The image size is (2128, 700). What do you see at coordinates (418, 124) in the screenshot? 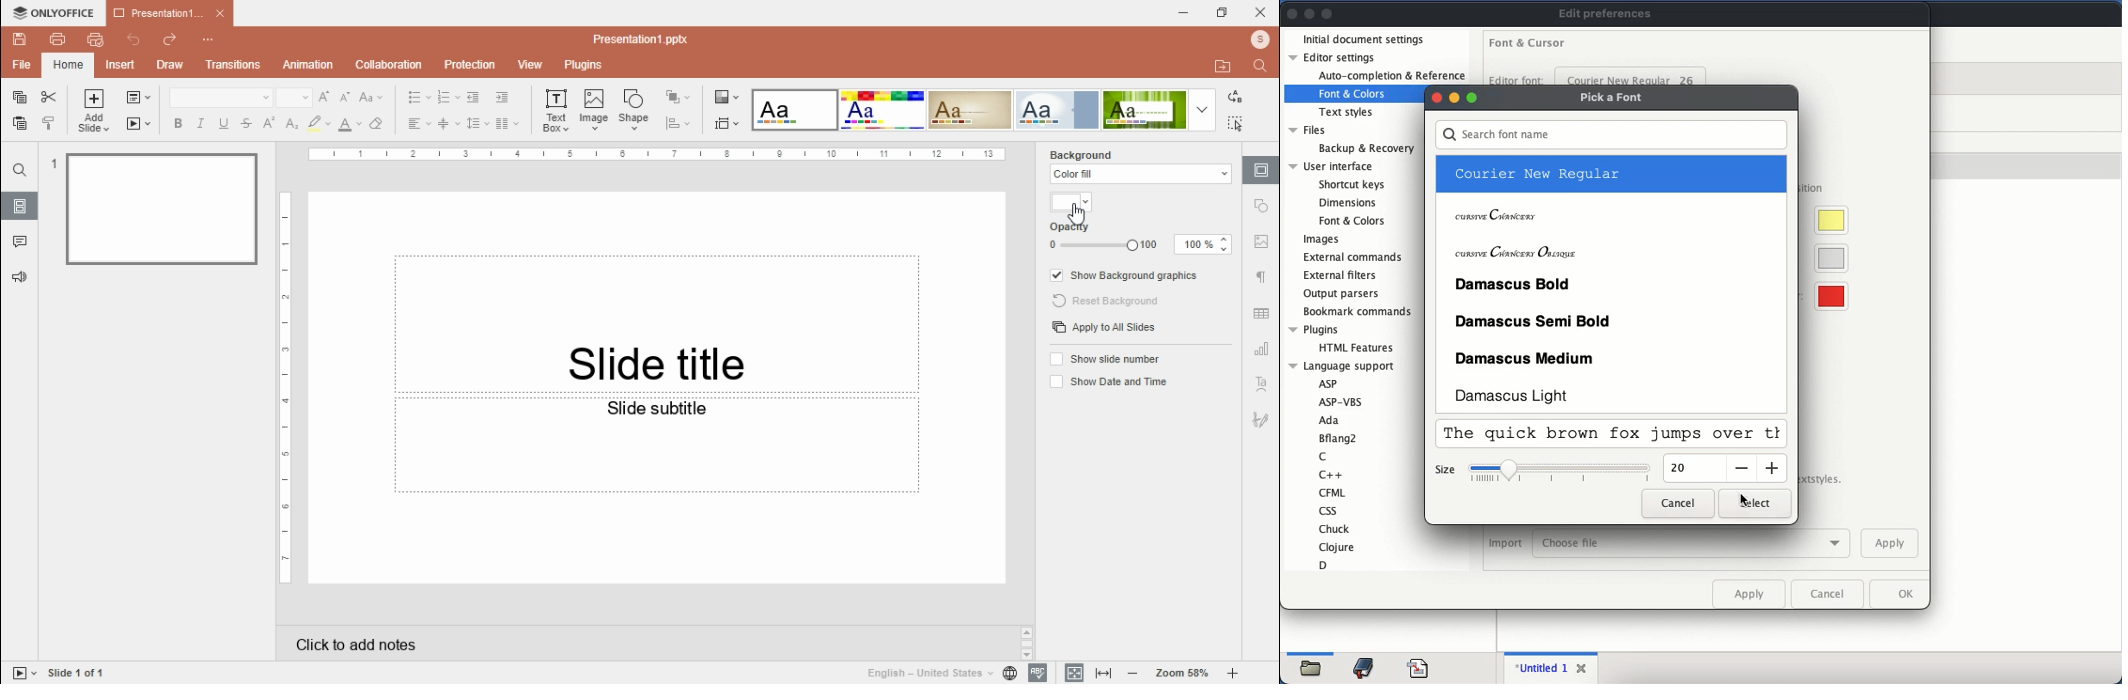
I see `horizontal align` at bounding box center [418, 124].